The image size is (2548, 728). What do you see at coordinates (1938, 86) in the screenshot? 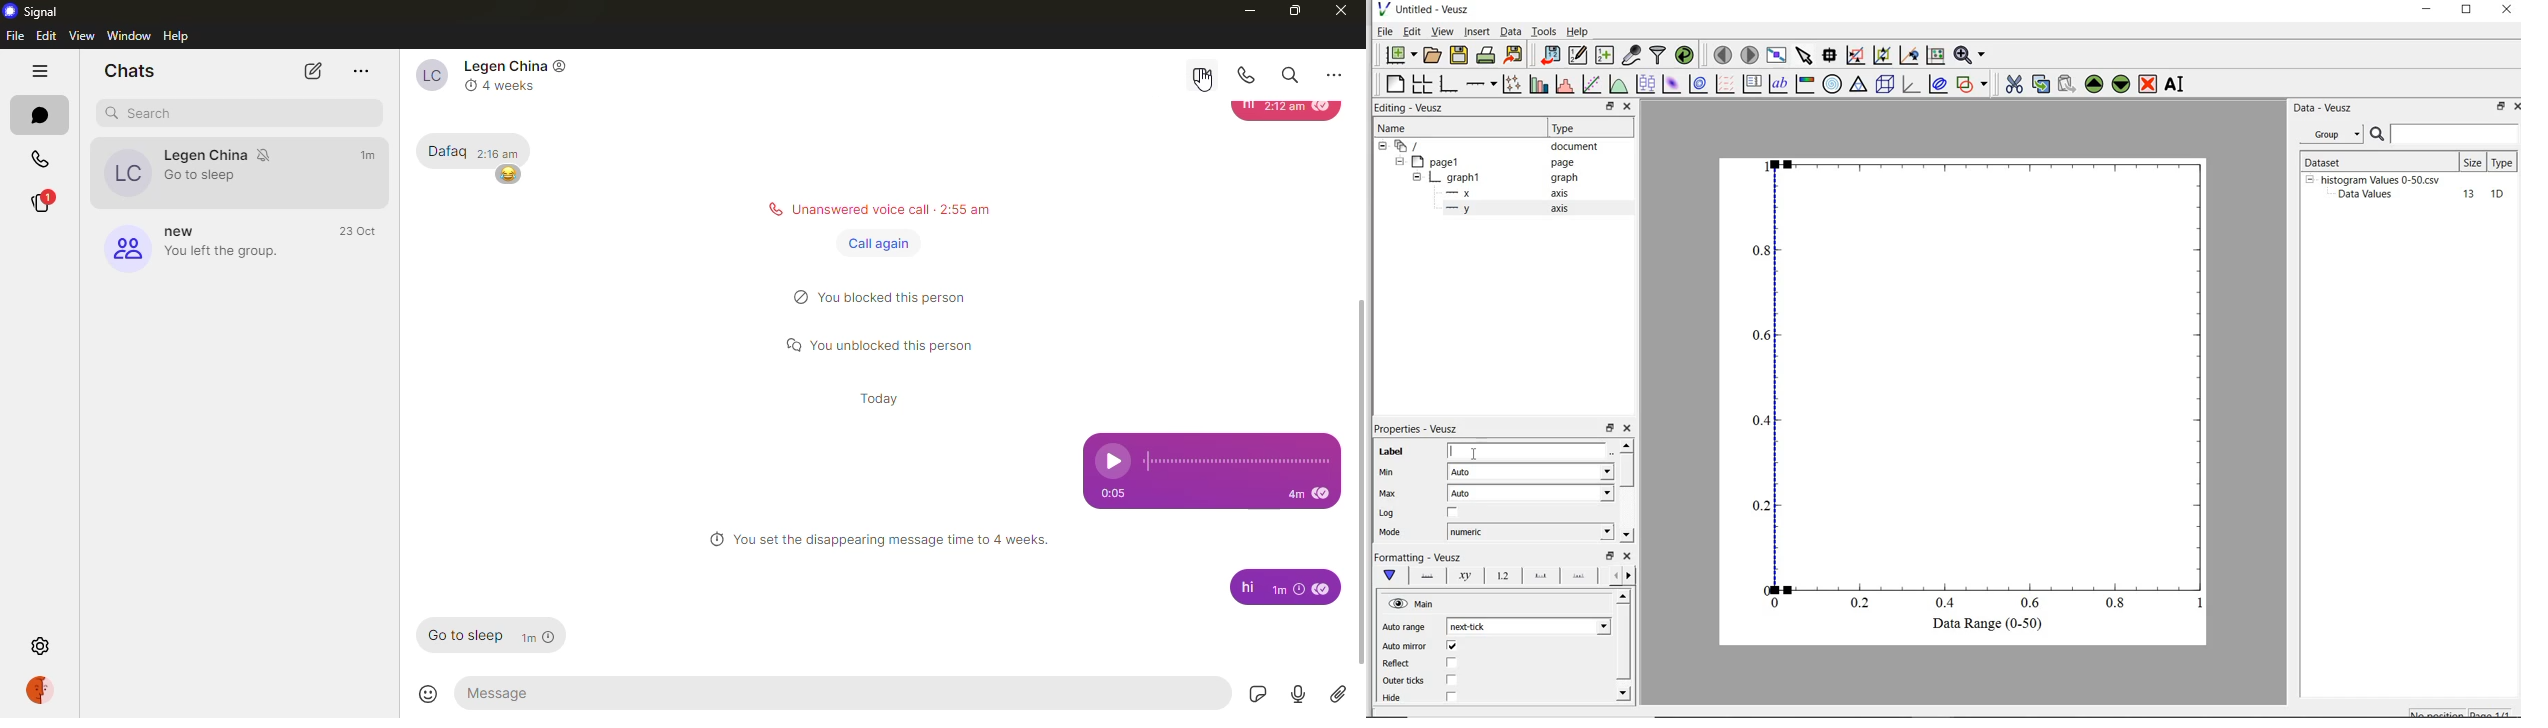
I see `plot covariance ellipse` at bounding box center [1938, 86].